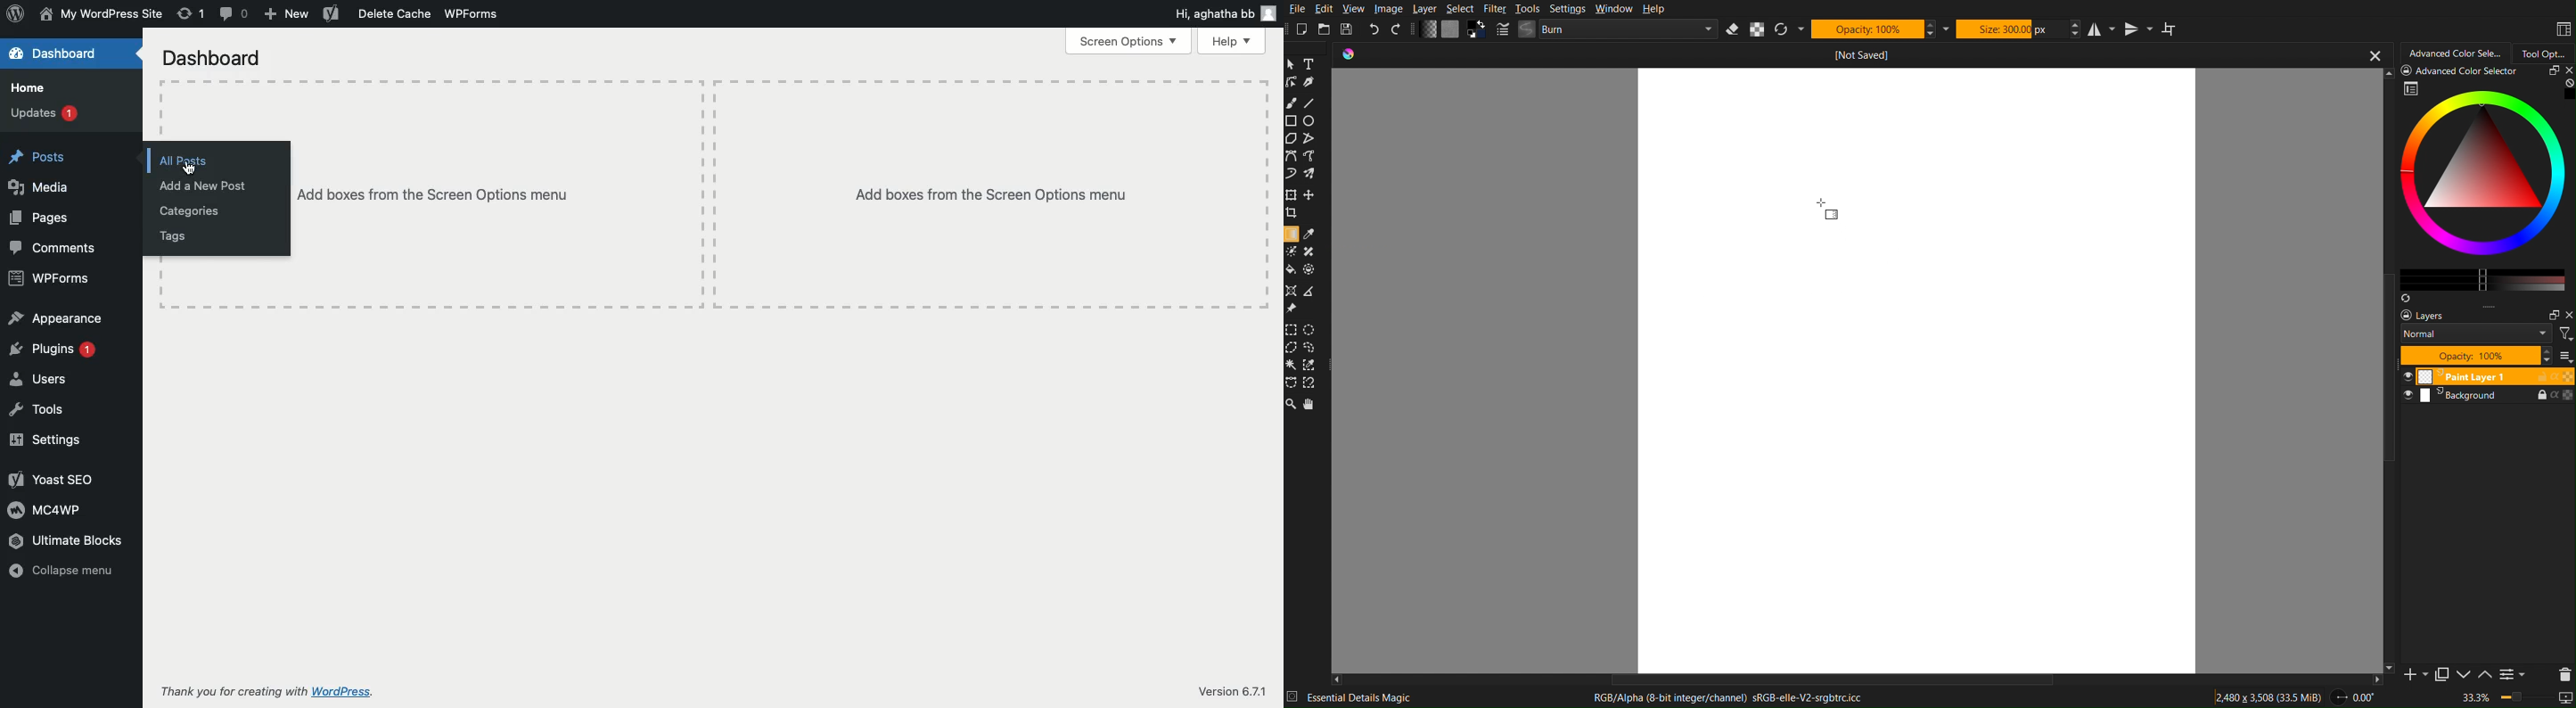  What do you see at coordinates (45, 188) in the screenshot?
I see `Media` at bounding box center [45, 188].